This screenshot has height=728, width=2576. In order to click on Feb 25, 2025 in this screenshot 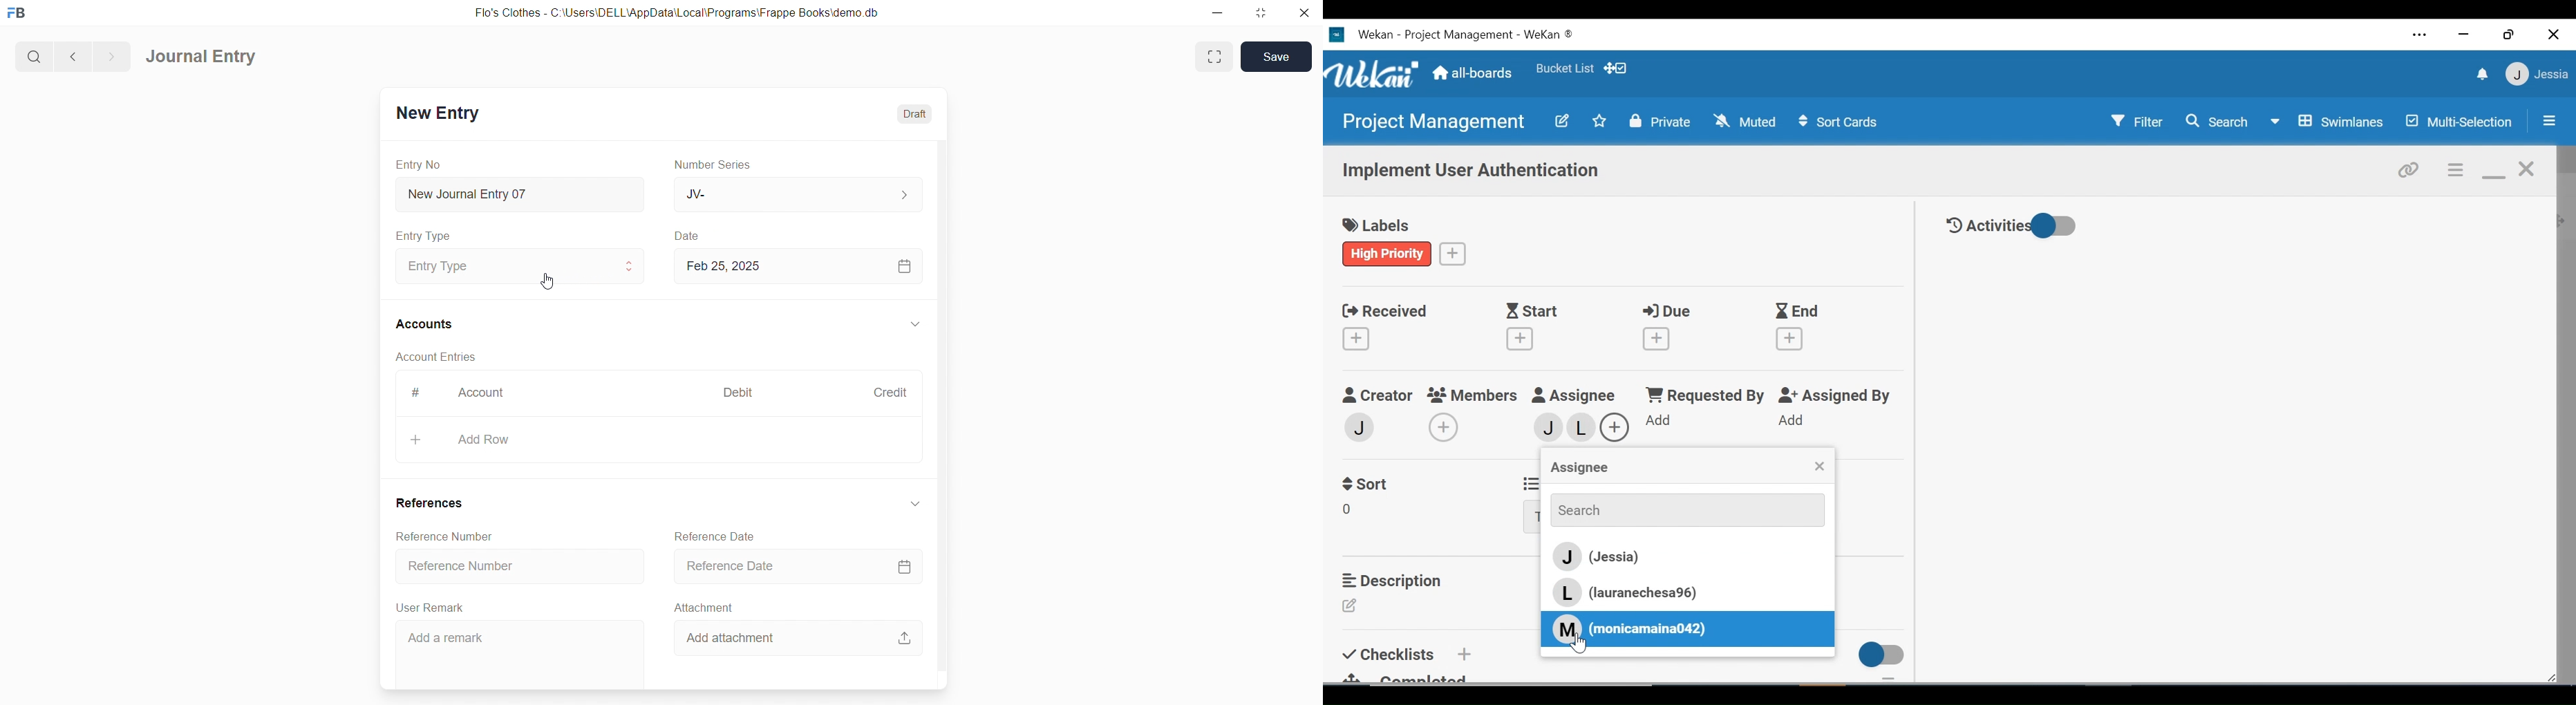, I will do `click(800, 266)`.